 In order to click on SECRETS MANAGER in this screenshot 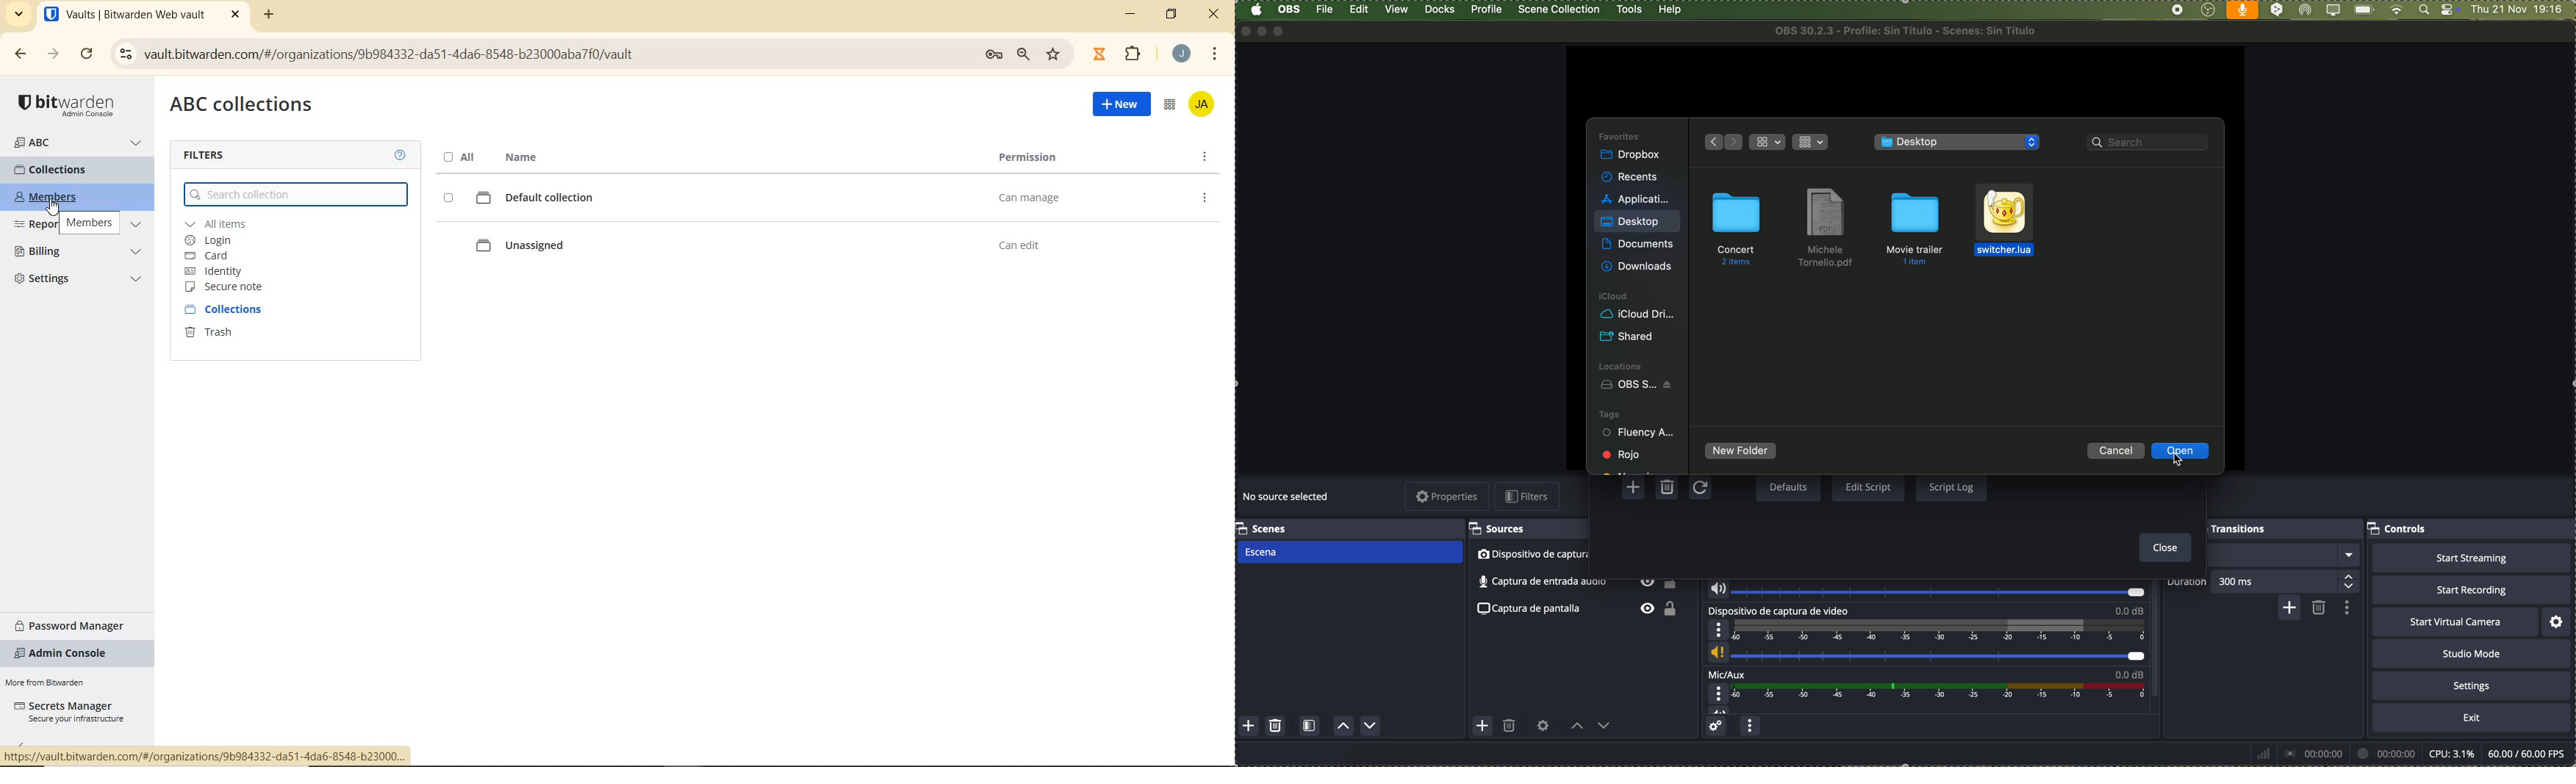, I will do `click(68, 712)`.